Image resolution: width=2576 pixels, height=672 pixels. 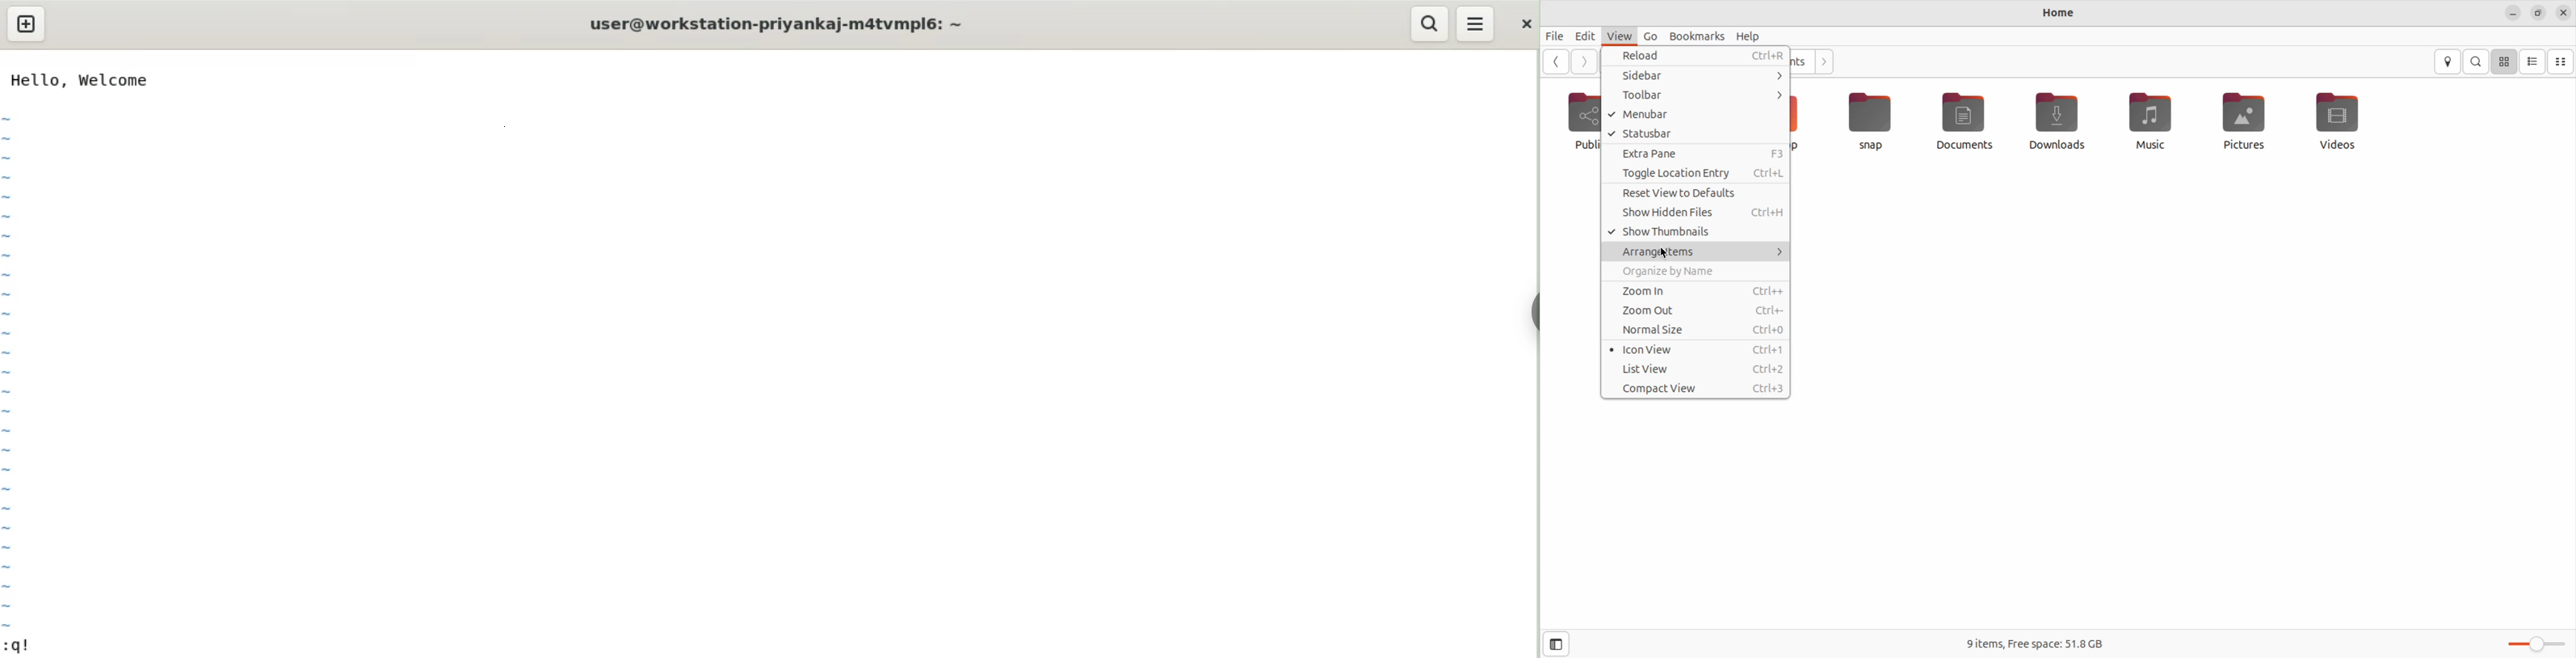 I want to click on resize, so click(x=2540, y=13).